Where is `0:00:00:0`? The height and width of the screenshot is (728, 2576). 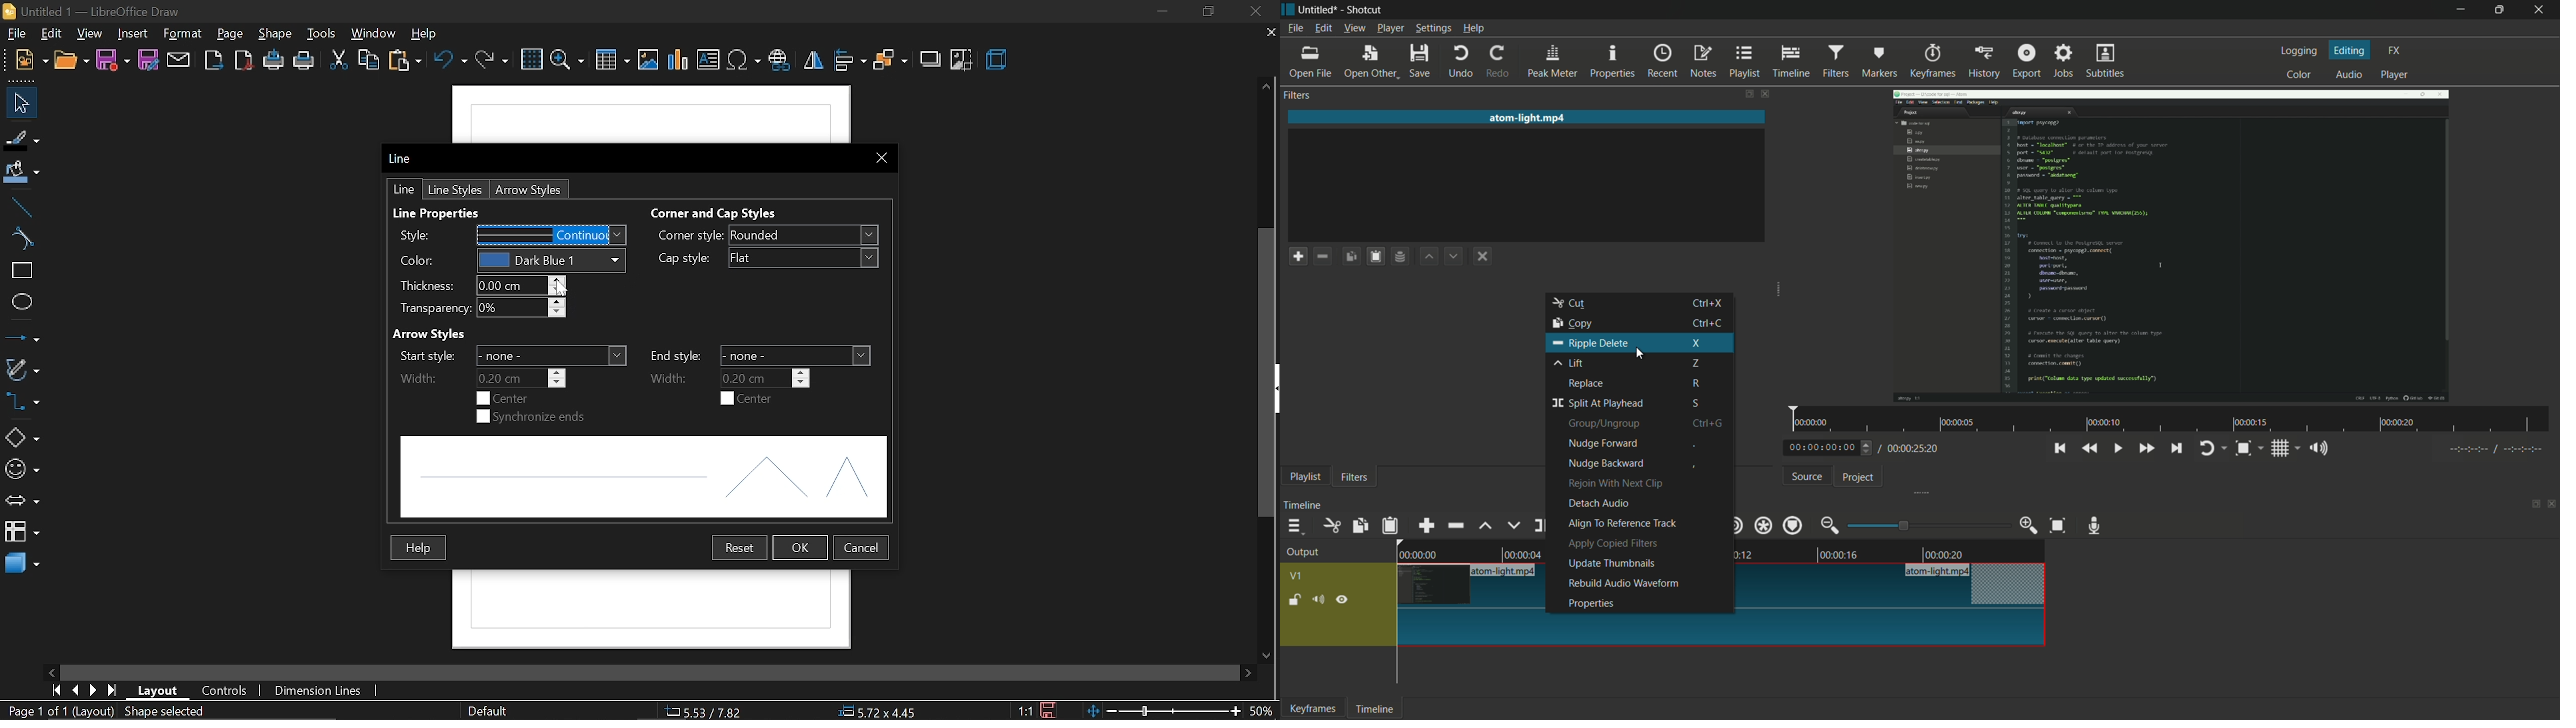
0:00:00:0 is located at coordinates (1419, 555).